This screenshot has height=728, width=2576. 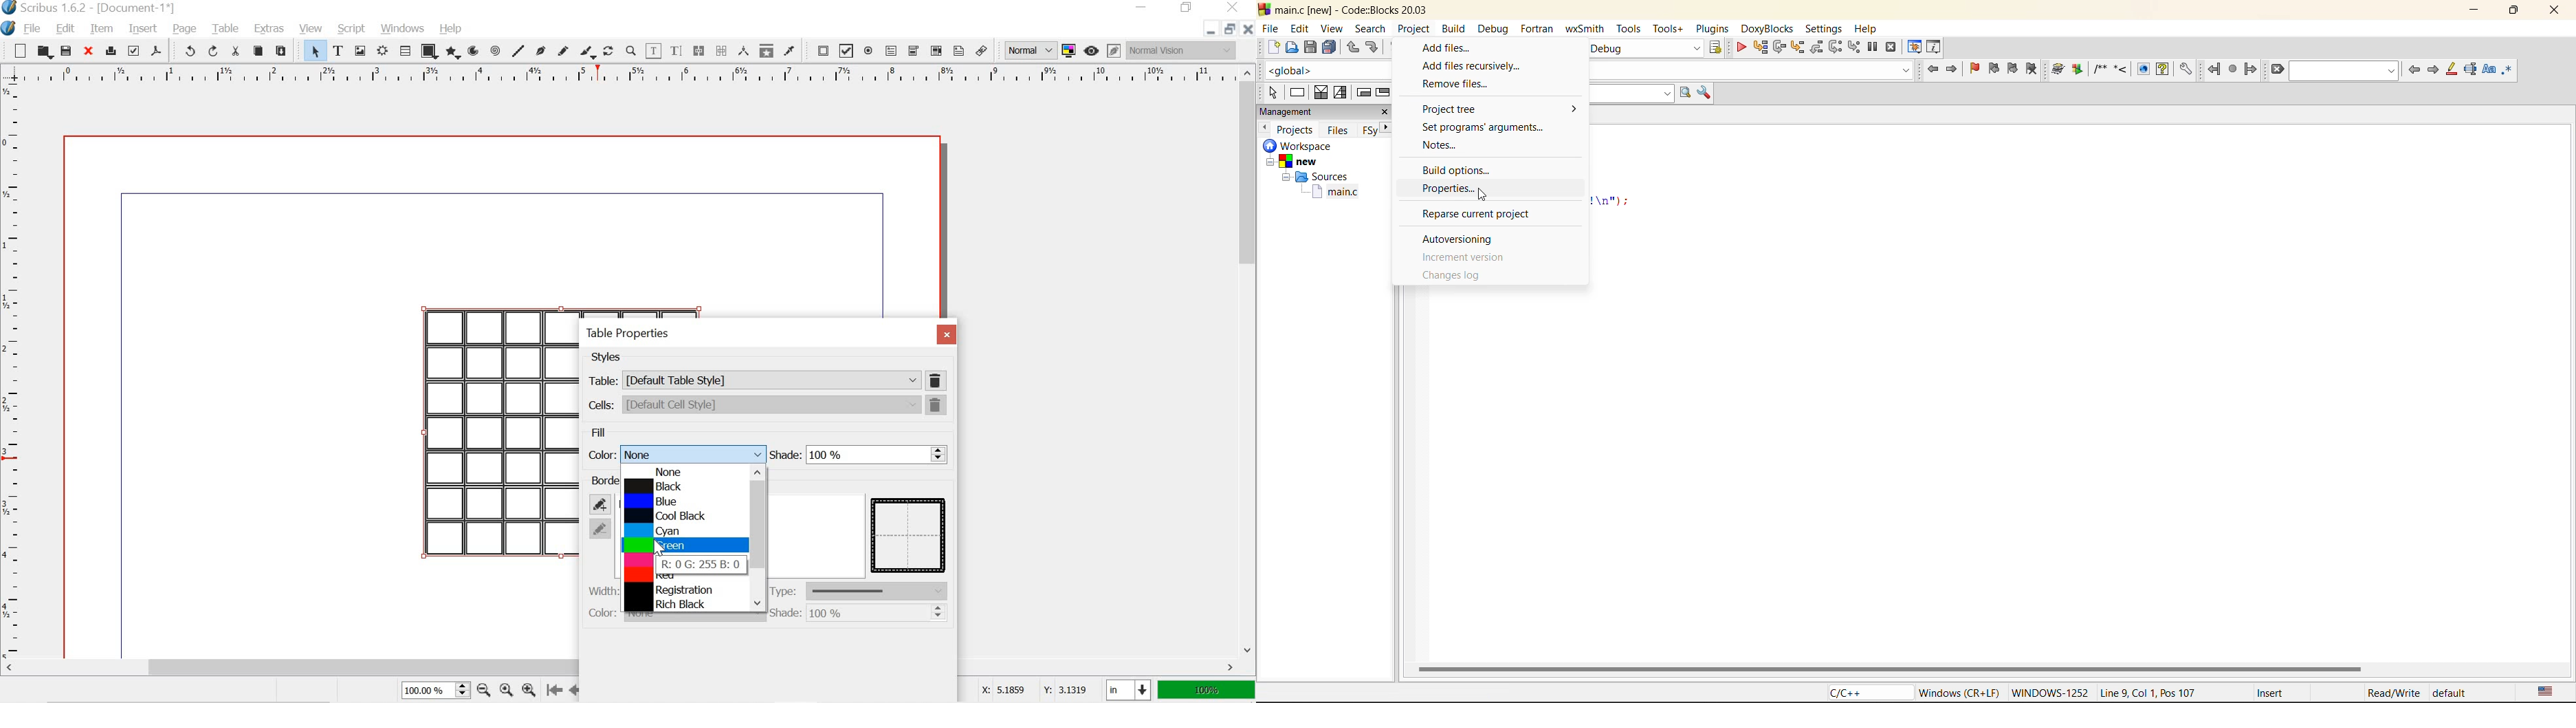 What do you see at coordinates (758, 540) in the screenshot?
I see `scrollbar` at bounding box center [758, 540].